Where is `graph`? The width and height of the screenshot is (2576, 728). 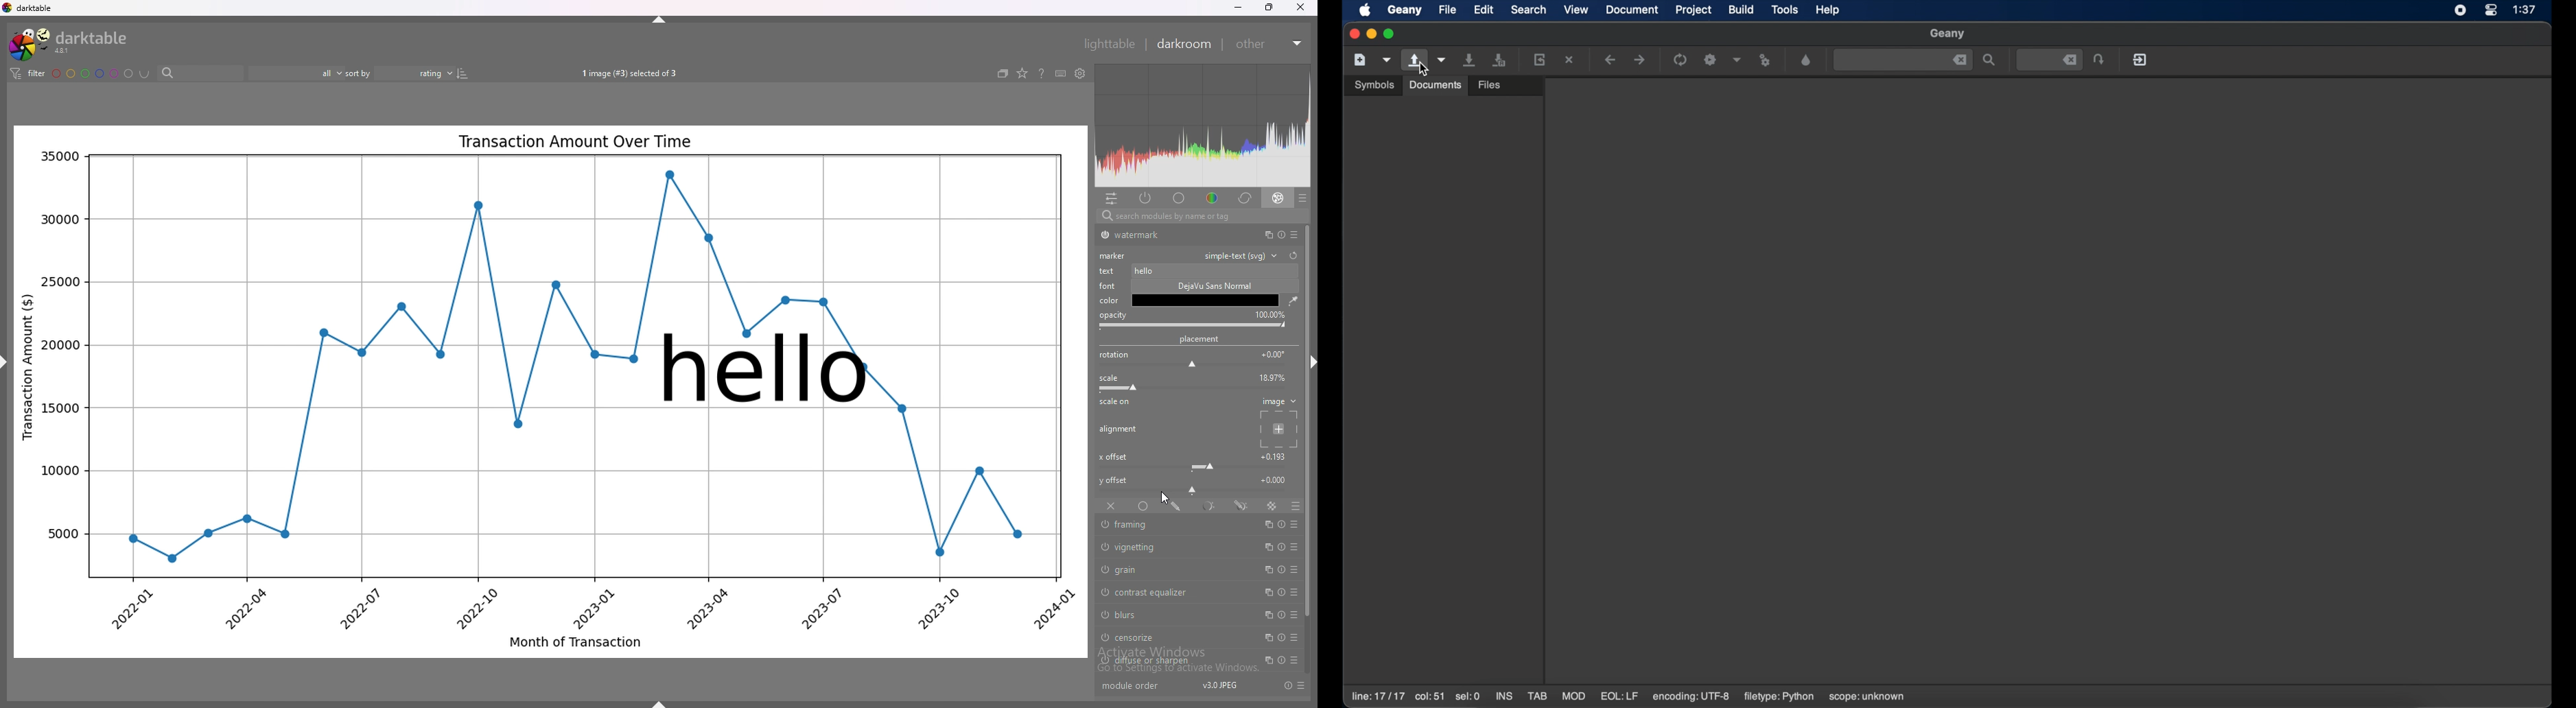
graph is located at coordinates (550, 534).